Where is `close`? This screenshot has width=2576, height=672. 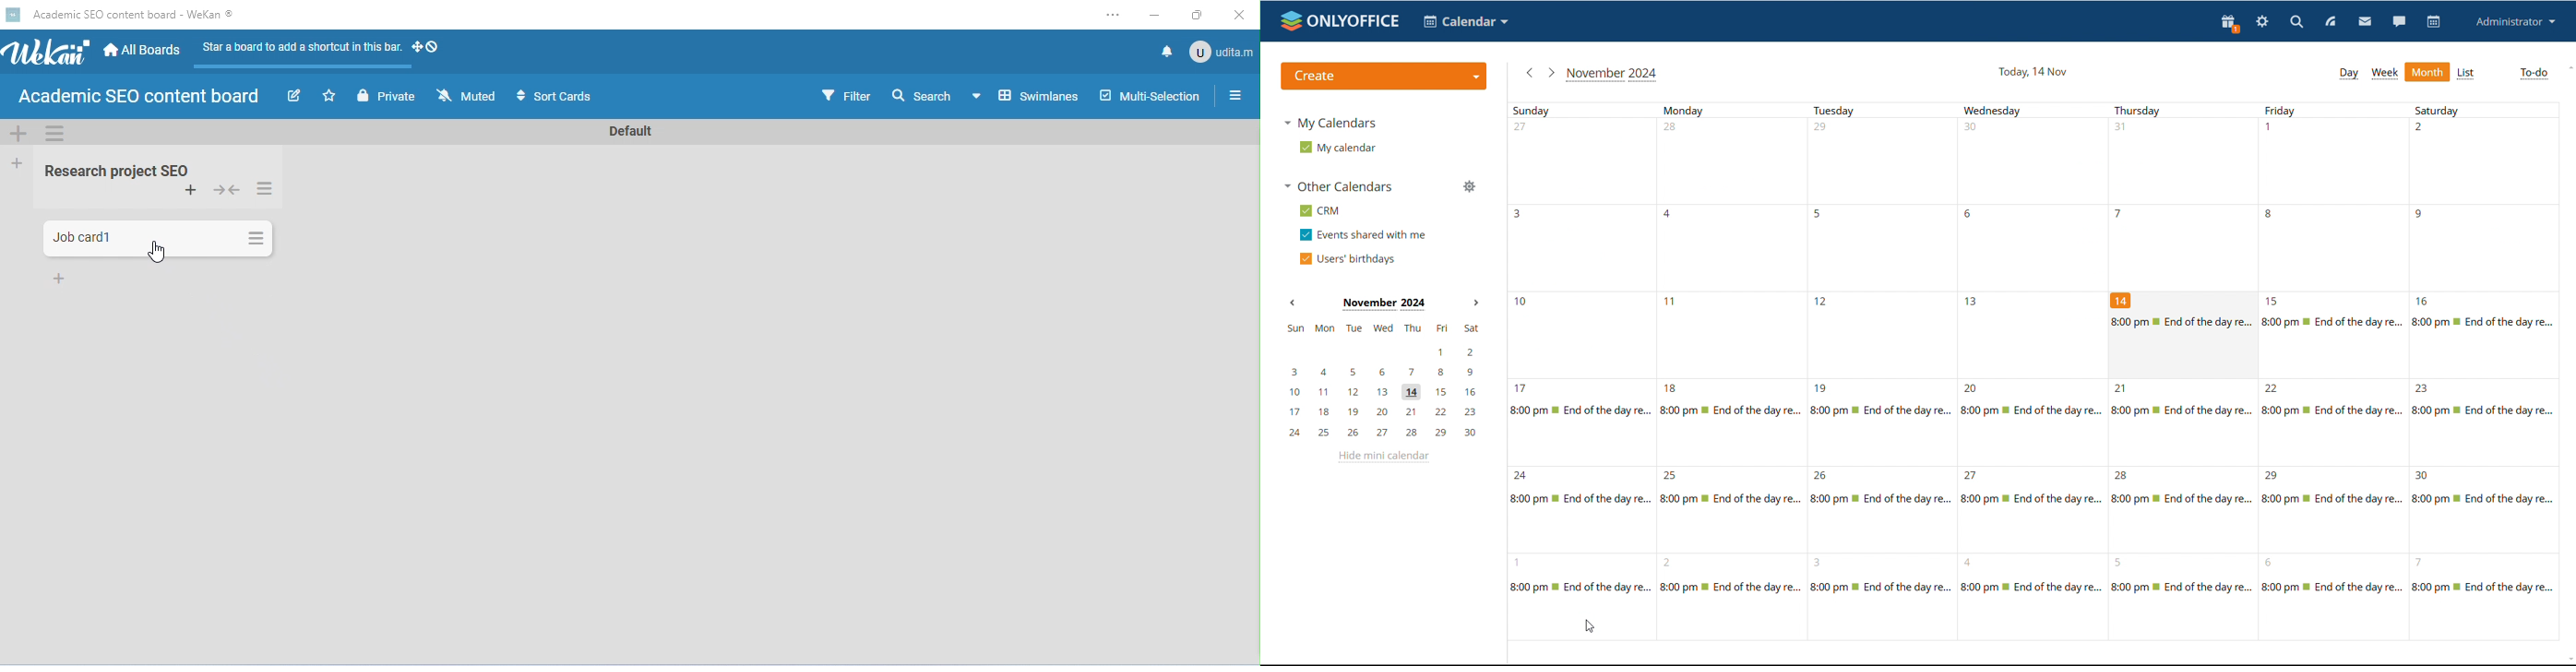
close is located at coordinates (1238, 16).